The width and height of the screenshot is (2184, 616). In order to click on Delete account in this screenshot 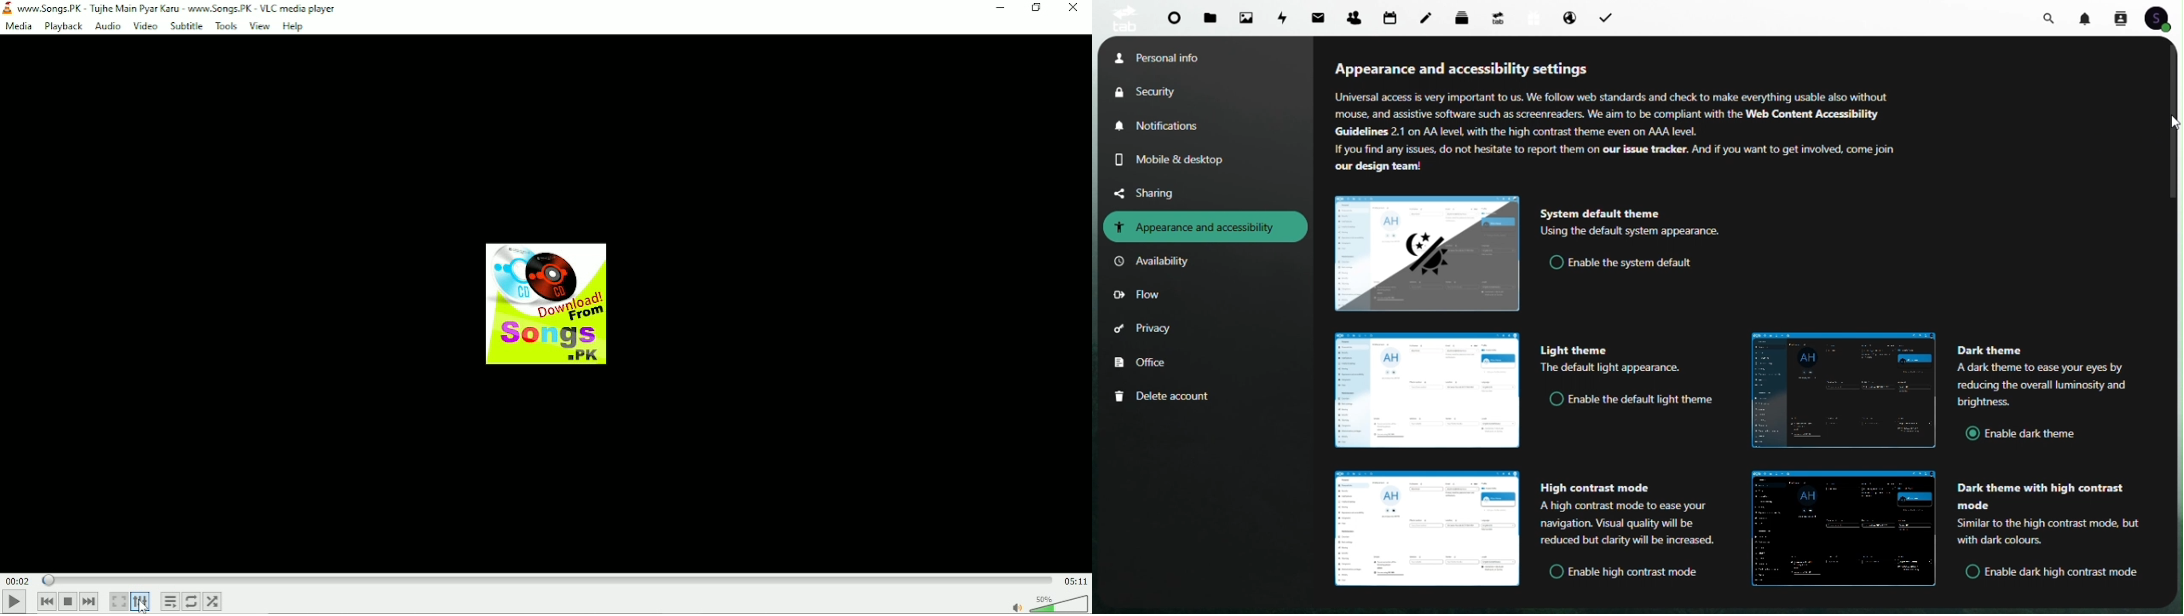, I will do `click(1165, 397)`.